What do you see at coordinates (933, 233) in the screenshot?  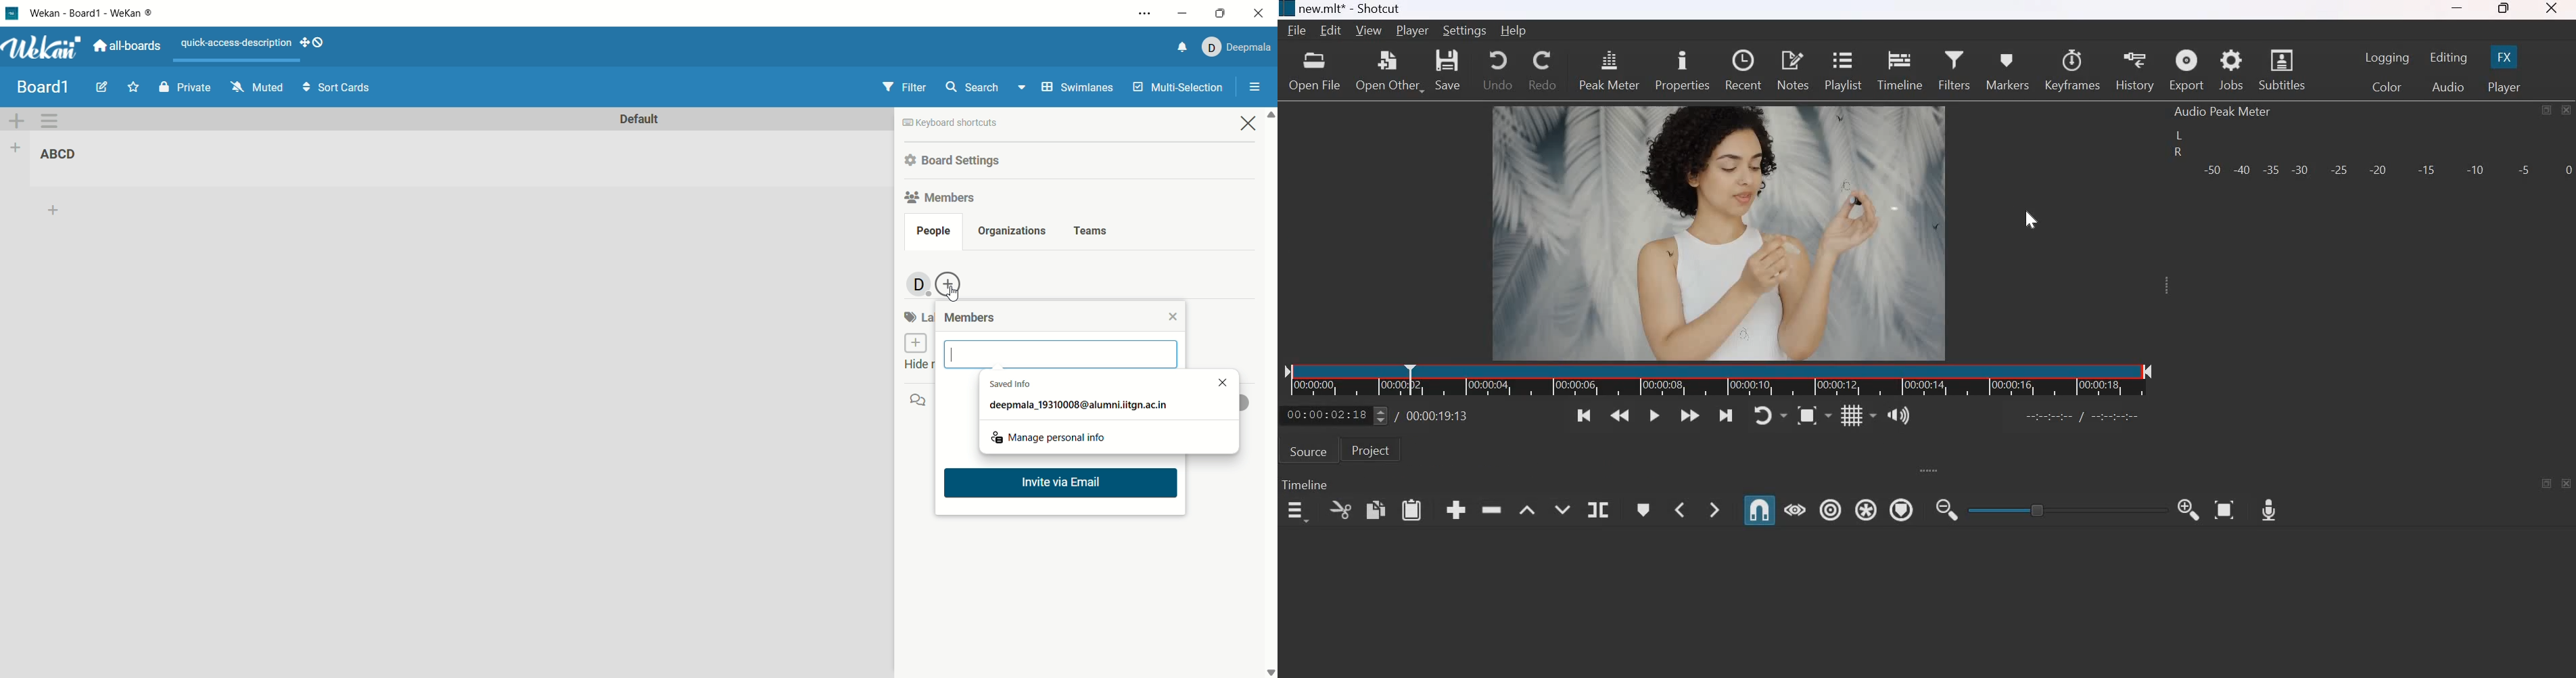 I see `people` at bounding box center [933, 233].